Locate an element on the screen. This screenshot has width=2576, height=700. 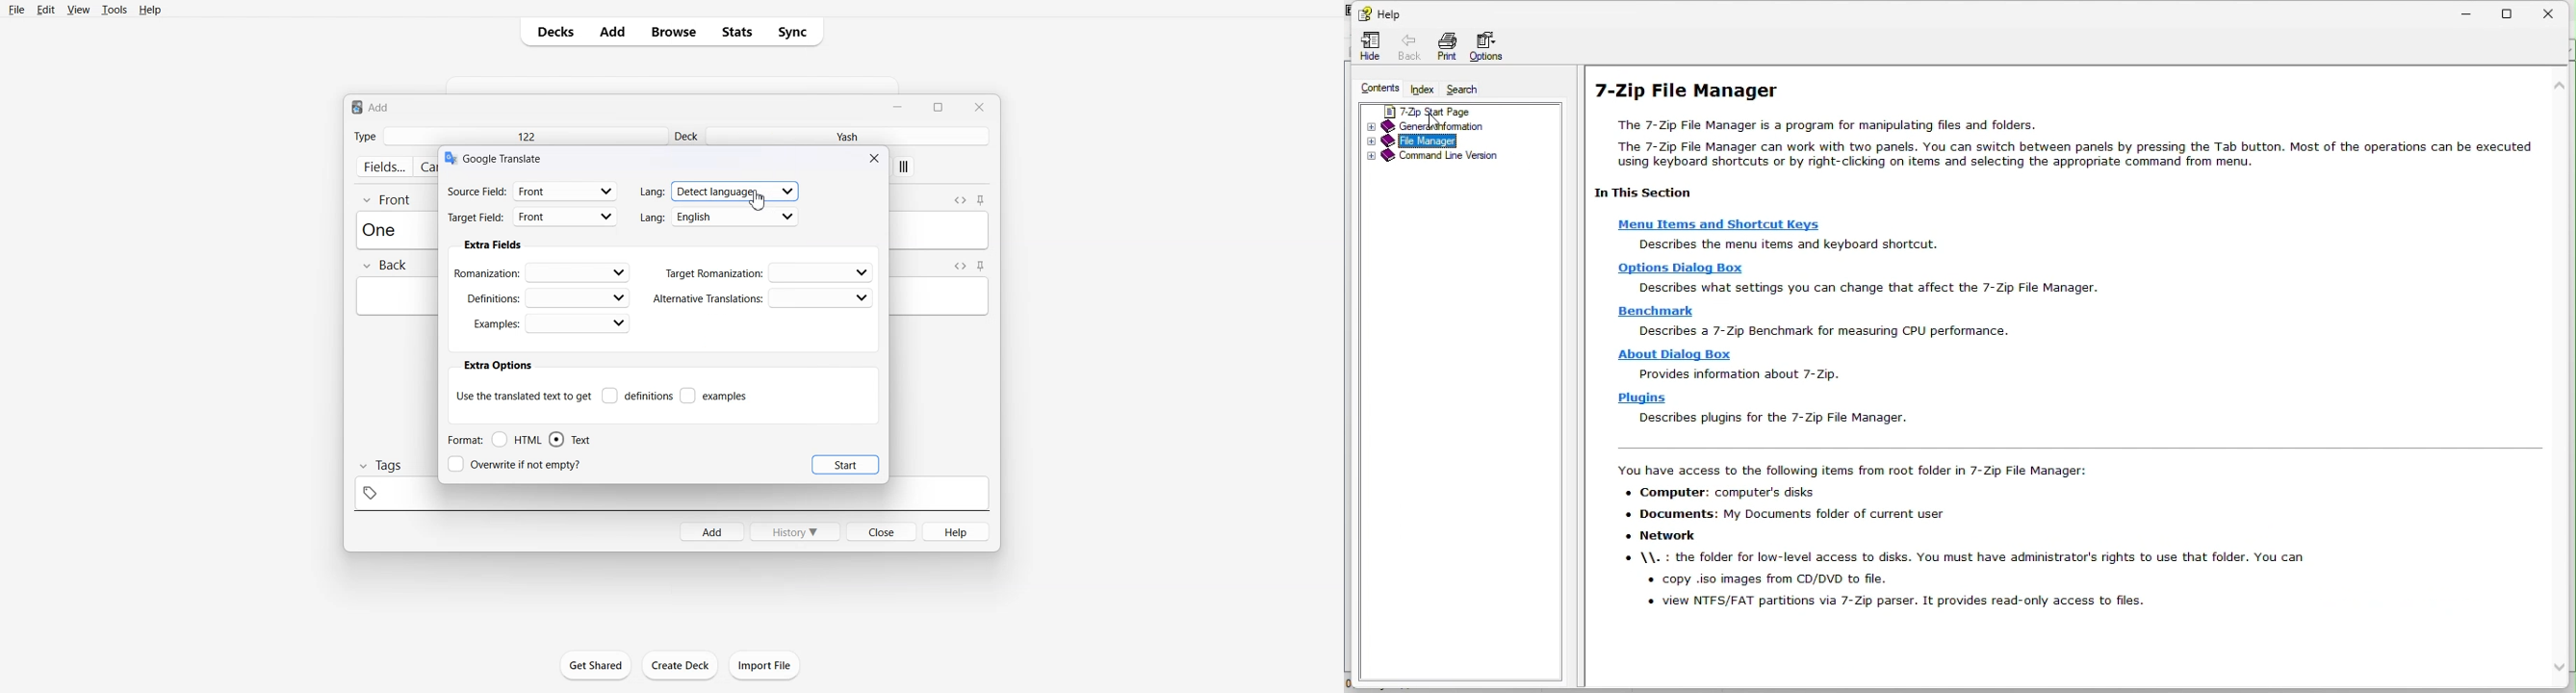
Format is located at coordinates (464, 440).